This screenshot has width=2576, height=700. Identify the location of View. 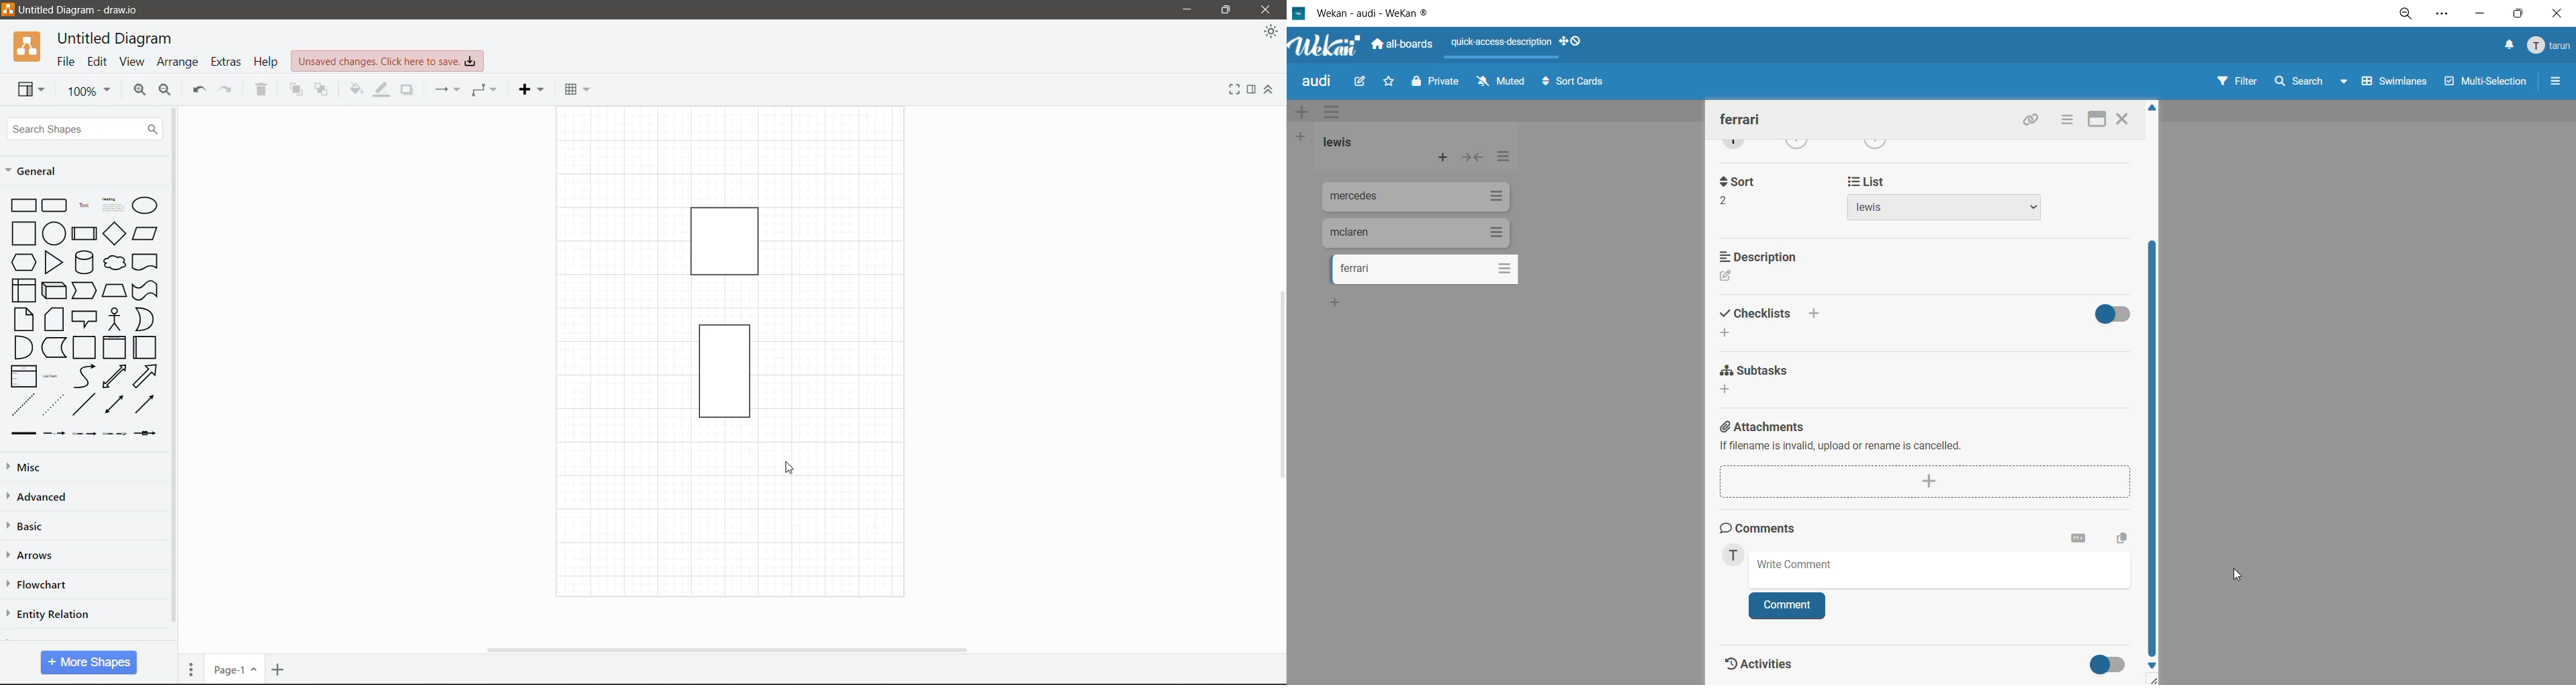
(131, 62).